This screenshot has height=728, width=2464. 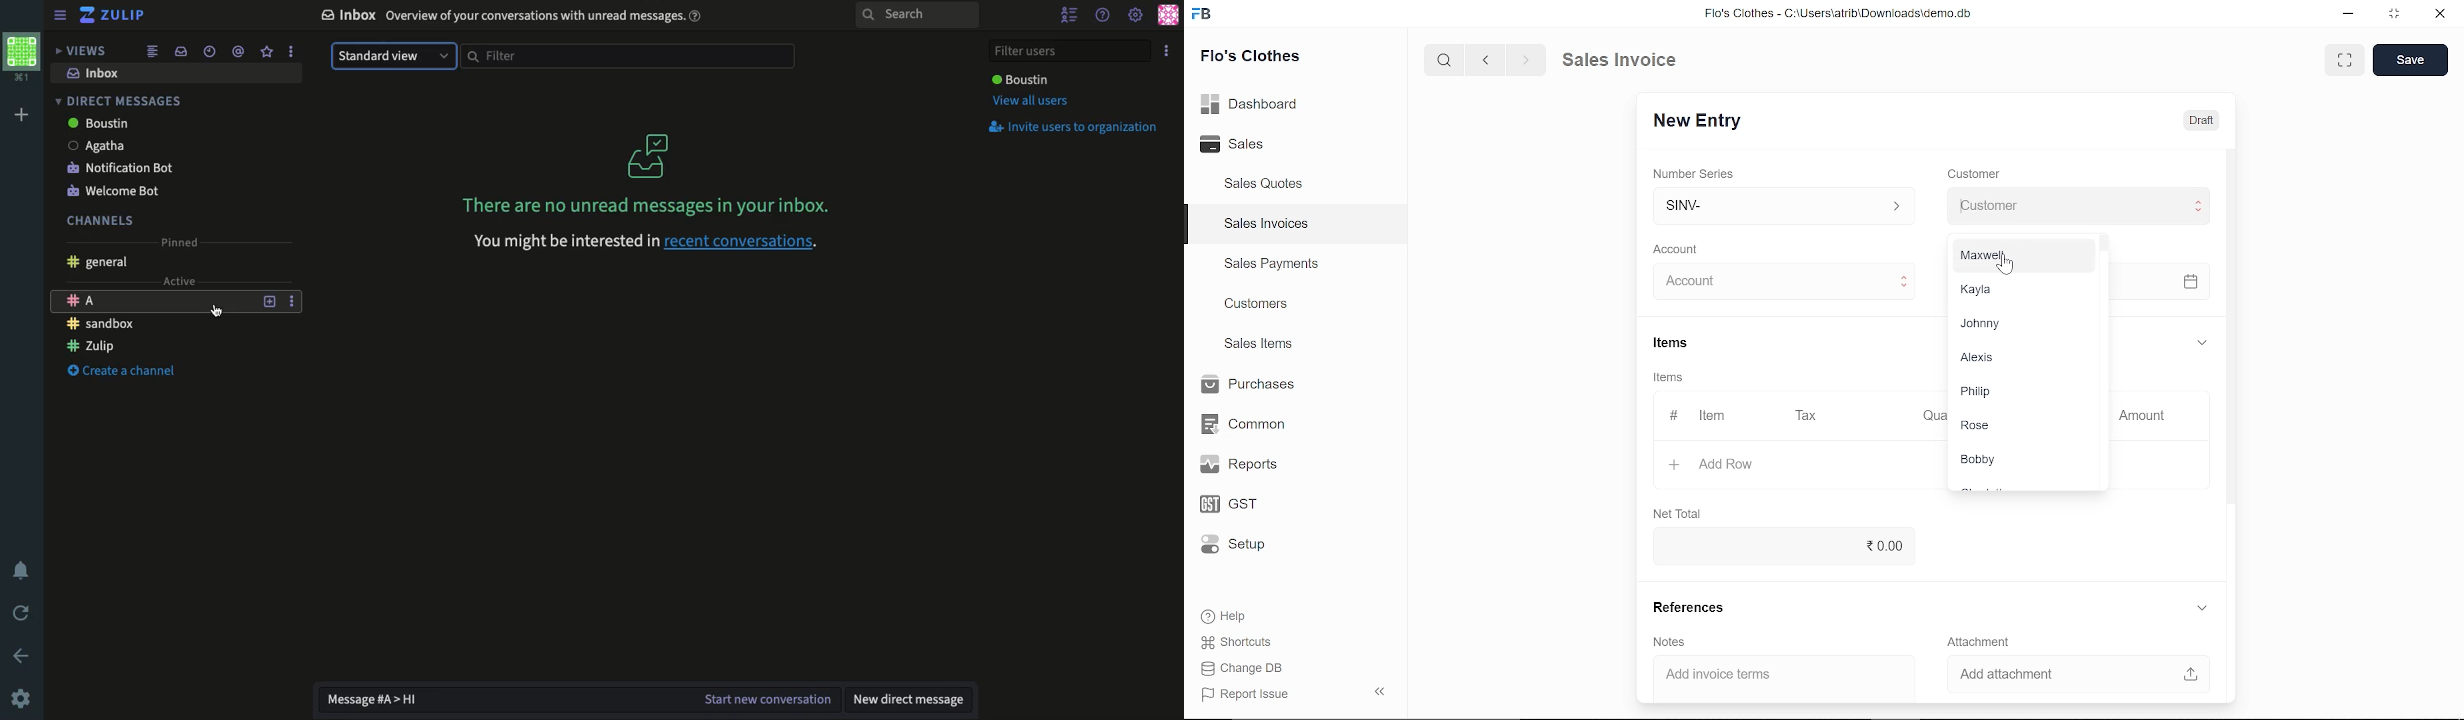 I want to click on expand, so click(x=2203, y=611).